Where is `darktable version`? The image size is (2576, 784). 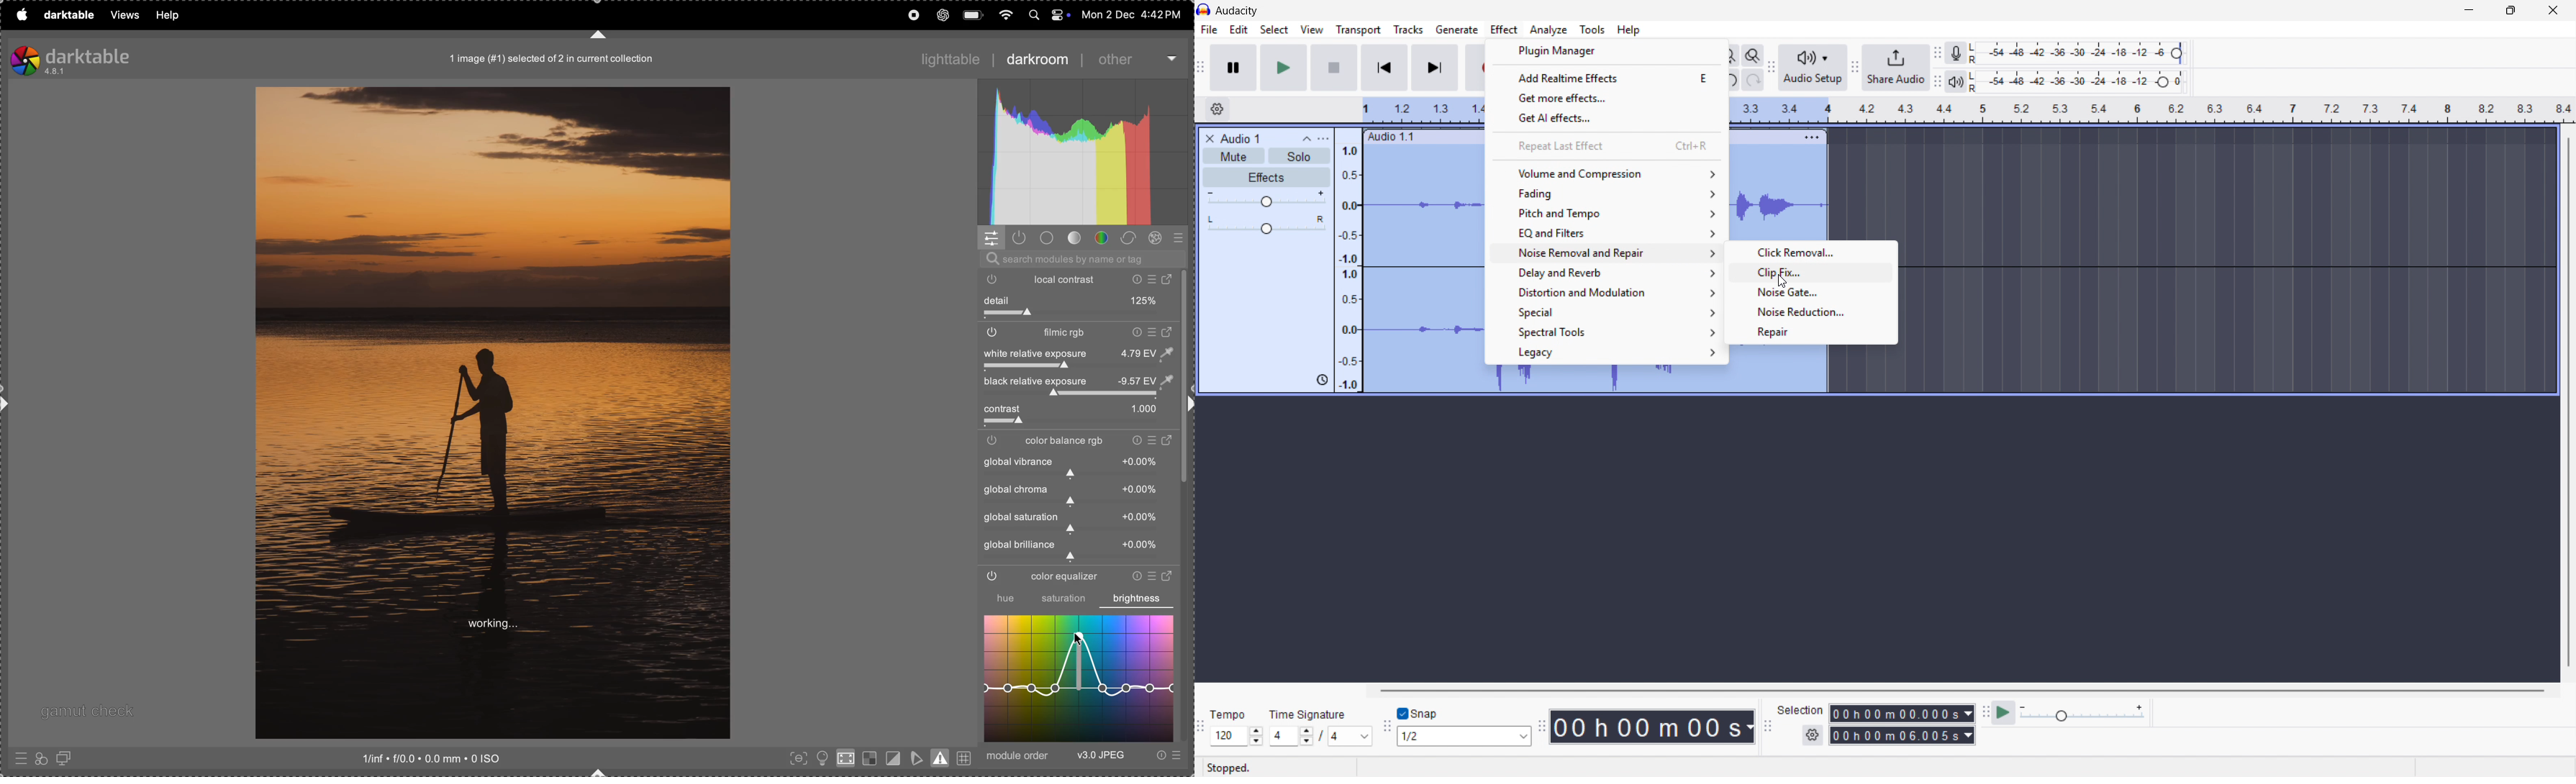
darktable version is located at coordinates (95, 58).